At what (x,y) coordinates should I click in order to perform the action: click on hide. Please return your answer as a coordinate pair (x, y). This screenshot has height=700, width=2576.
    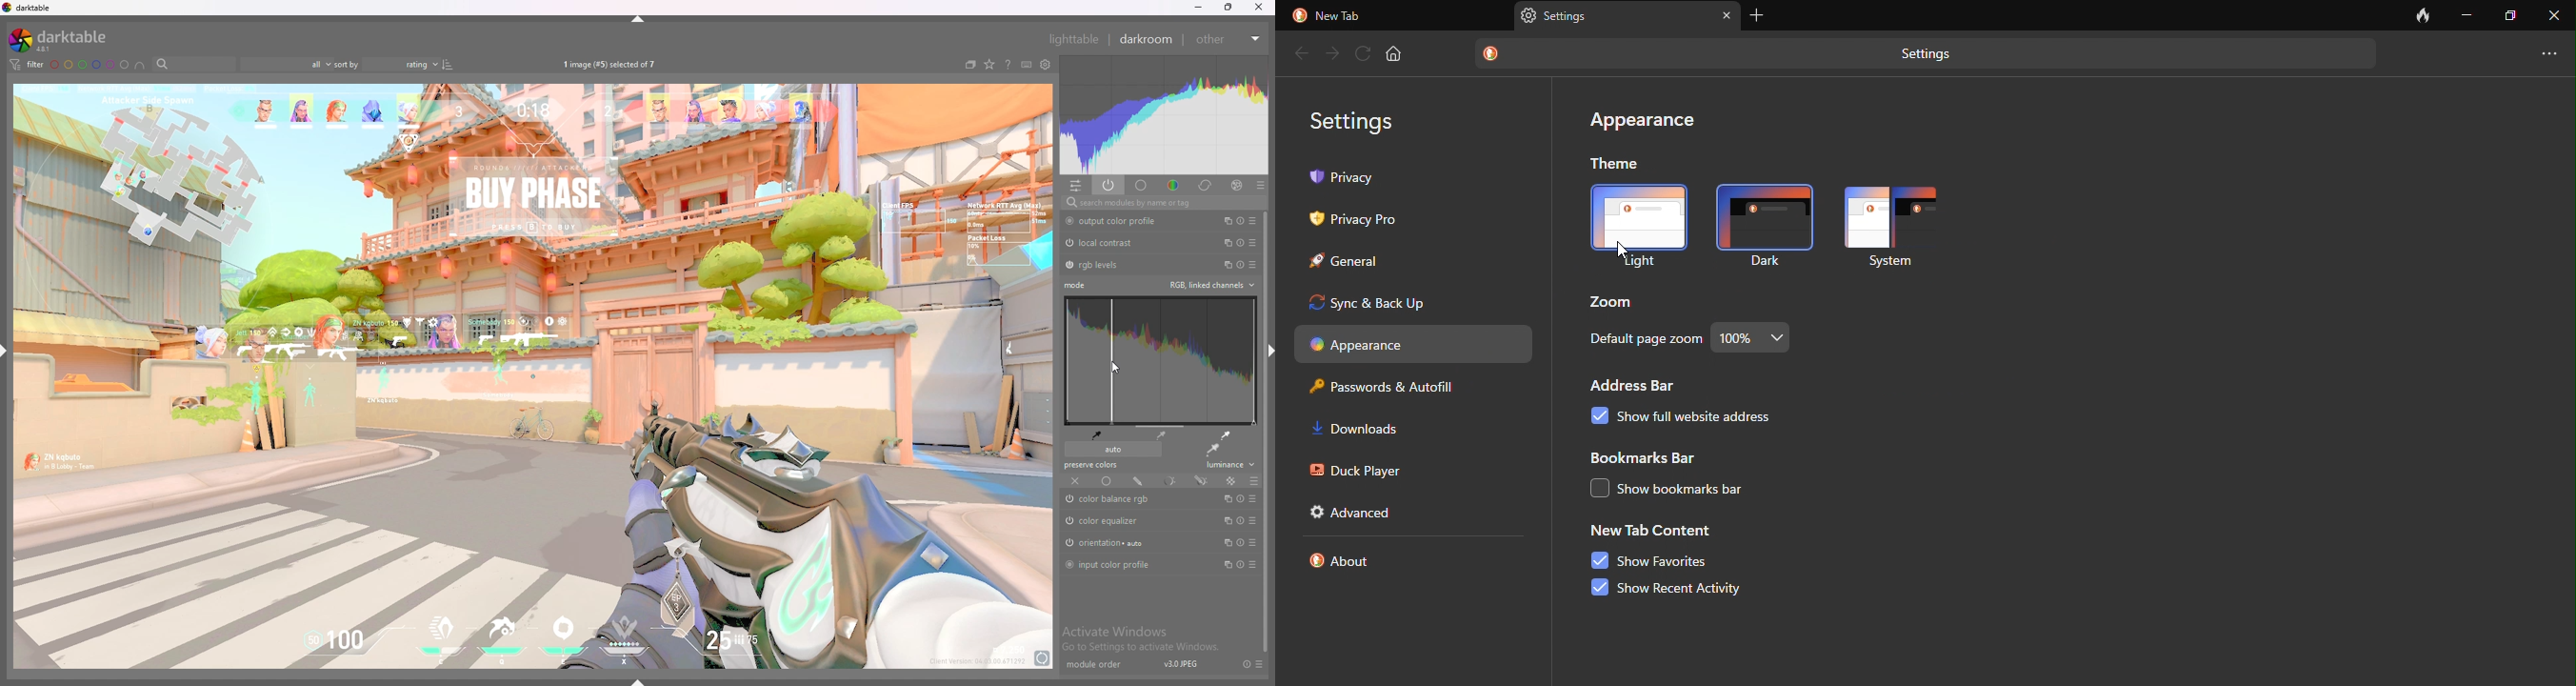
    Looking at the image, I should click on (1268, 347).